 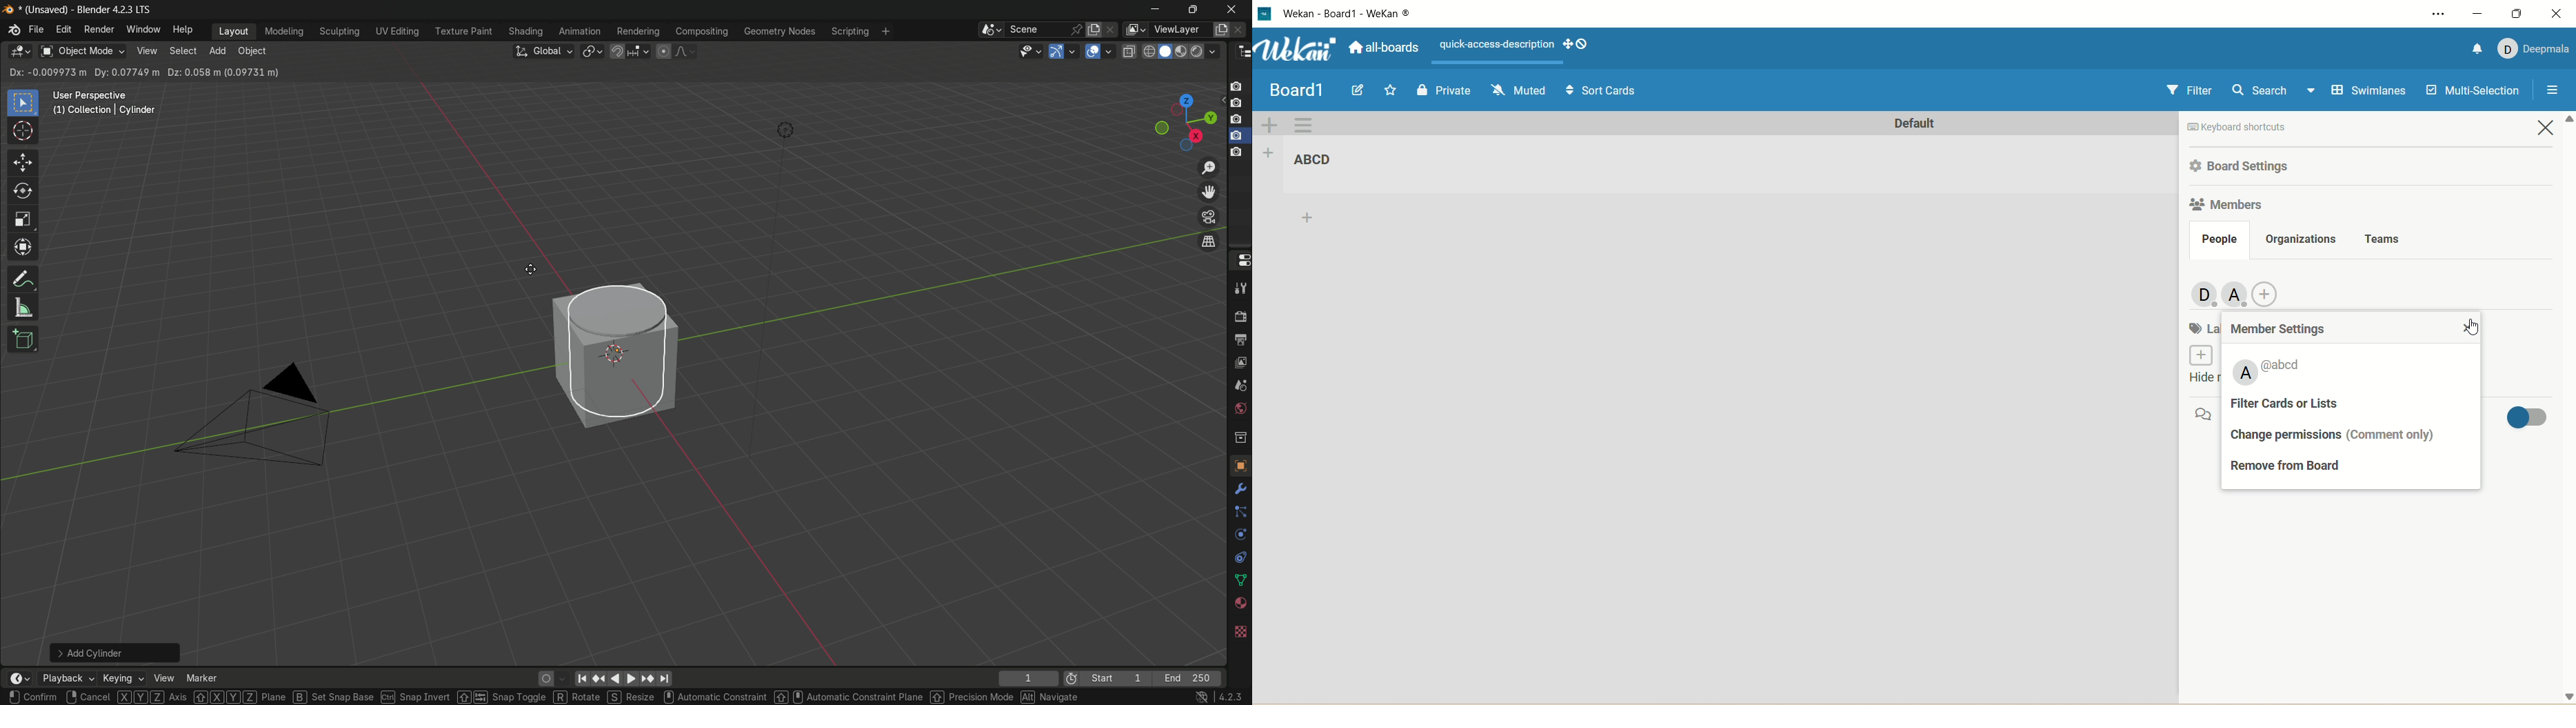 What do you see at coordinates (2271, 292) in the screenshot?
I see `add member` at bounding box center [2271, 292].